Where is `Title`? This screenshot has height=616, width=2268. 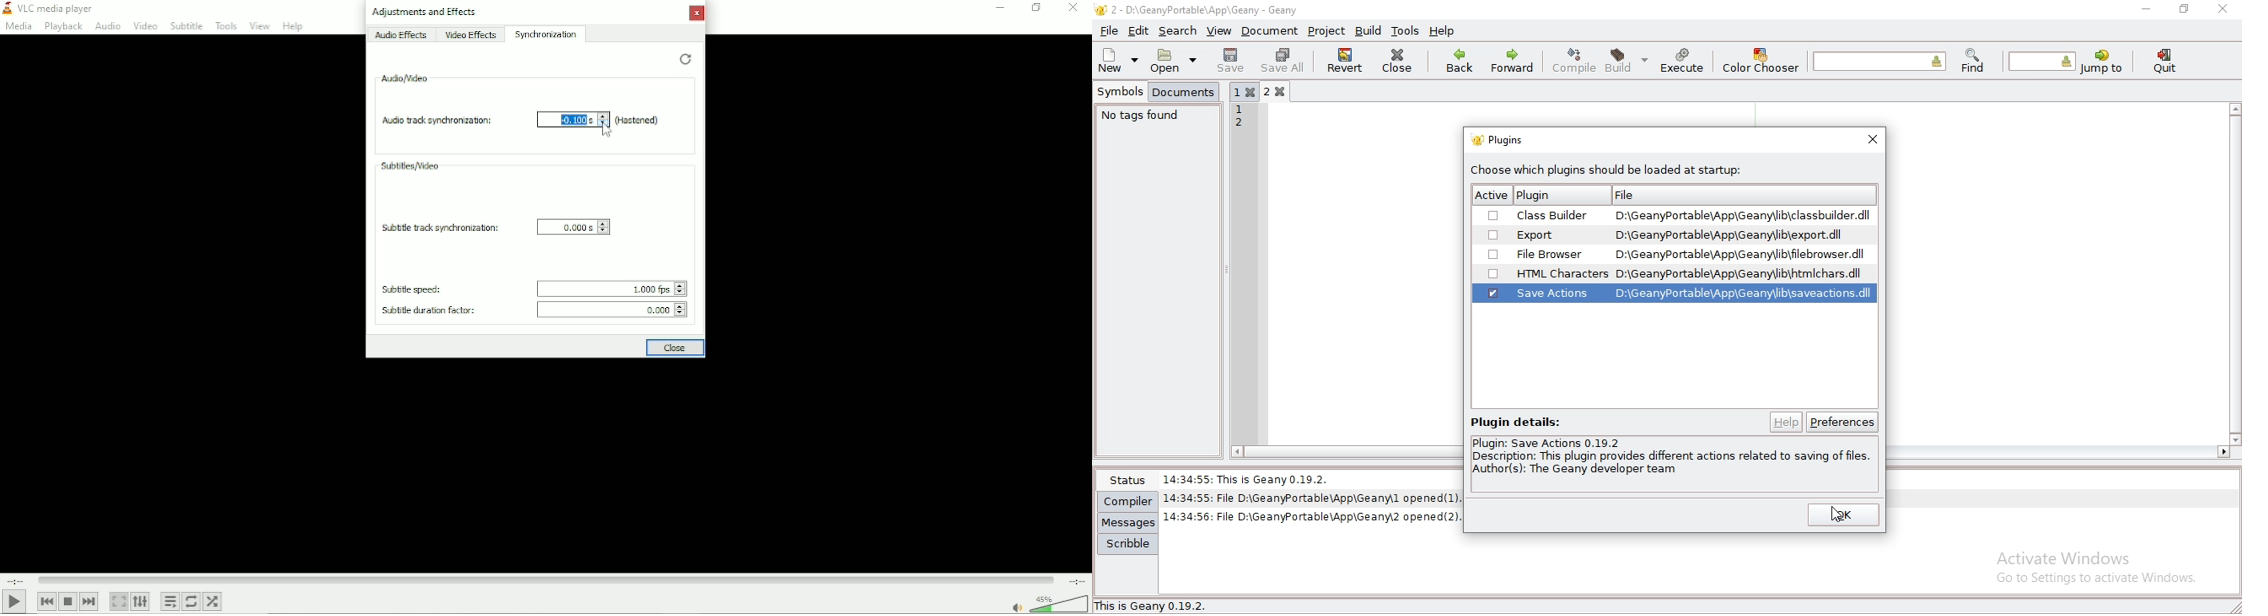
Title is located at coordinates (55, 8).